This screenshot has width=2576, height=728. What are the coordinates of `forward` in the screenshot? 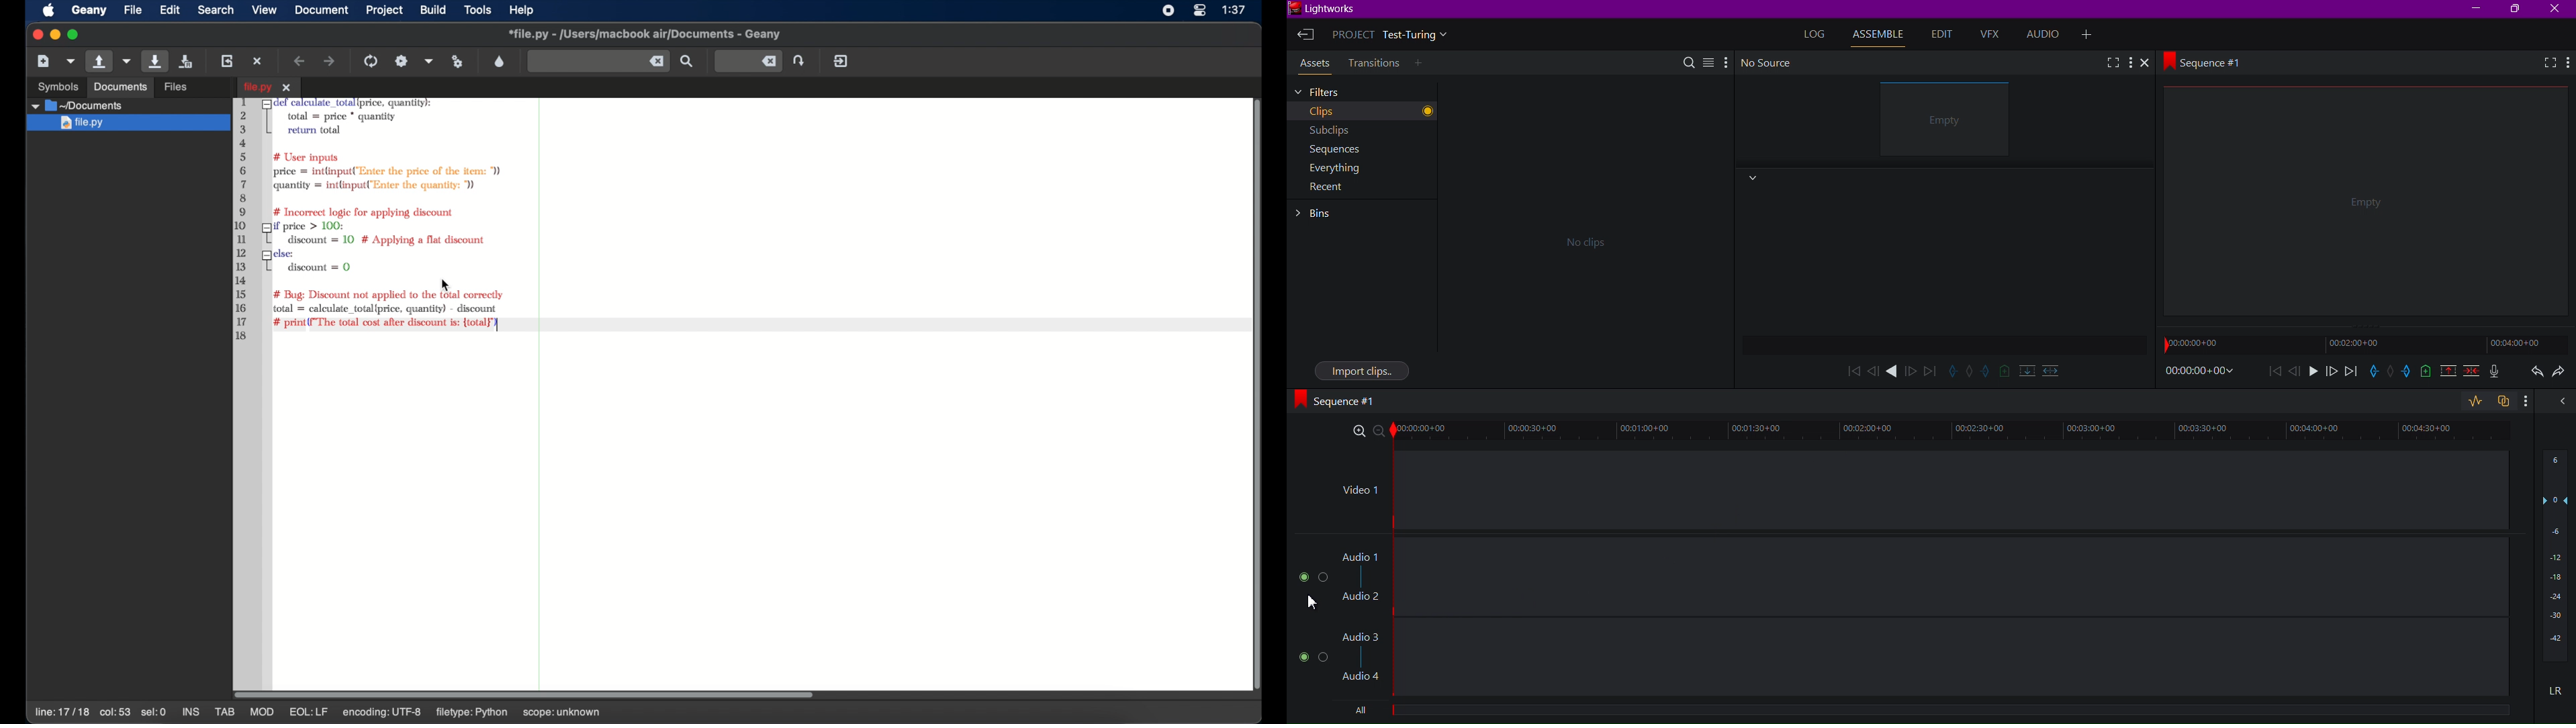 It's located at (1912, 370).